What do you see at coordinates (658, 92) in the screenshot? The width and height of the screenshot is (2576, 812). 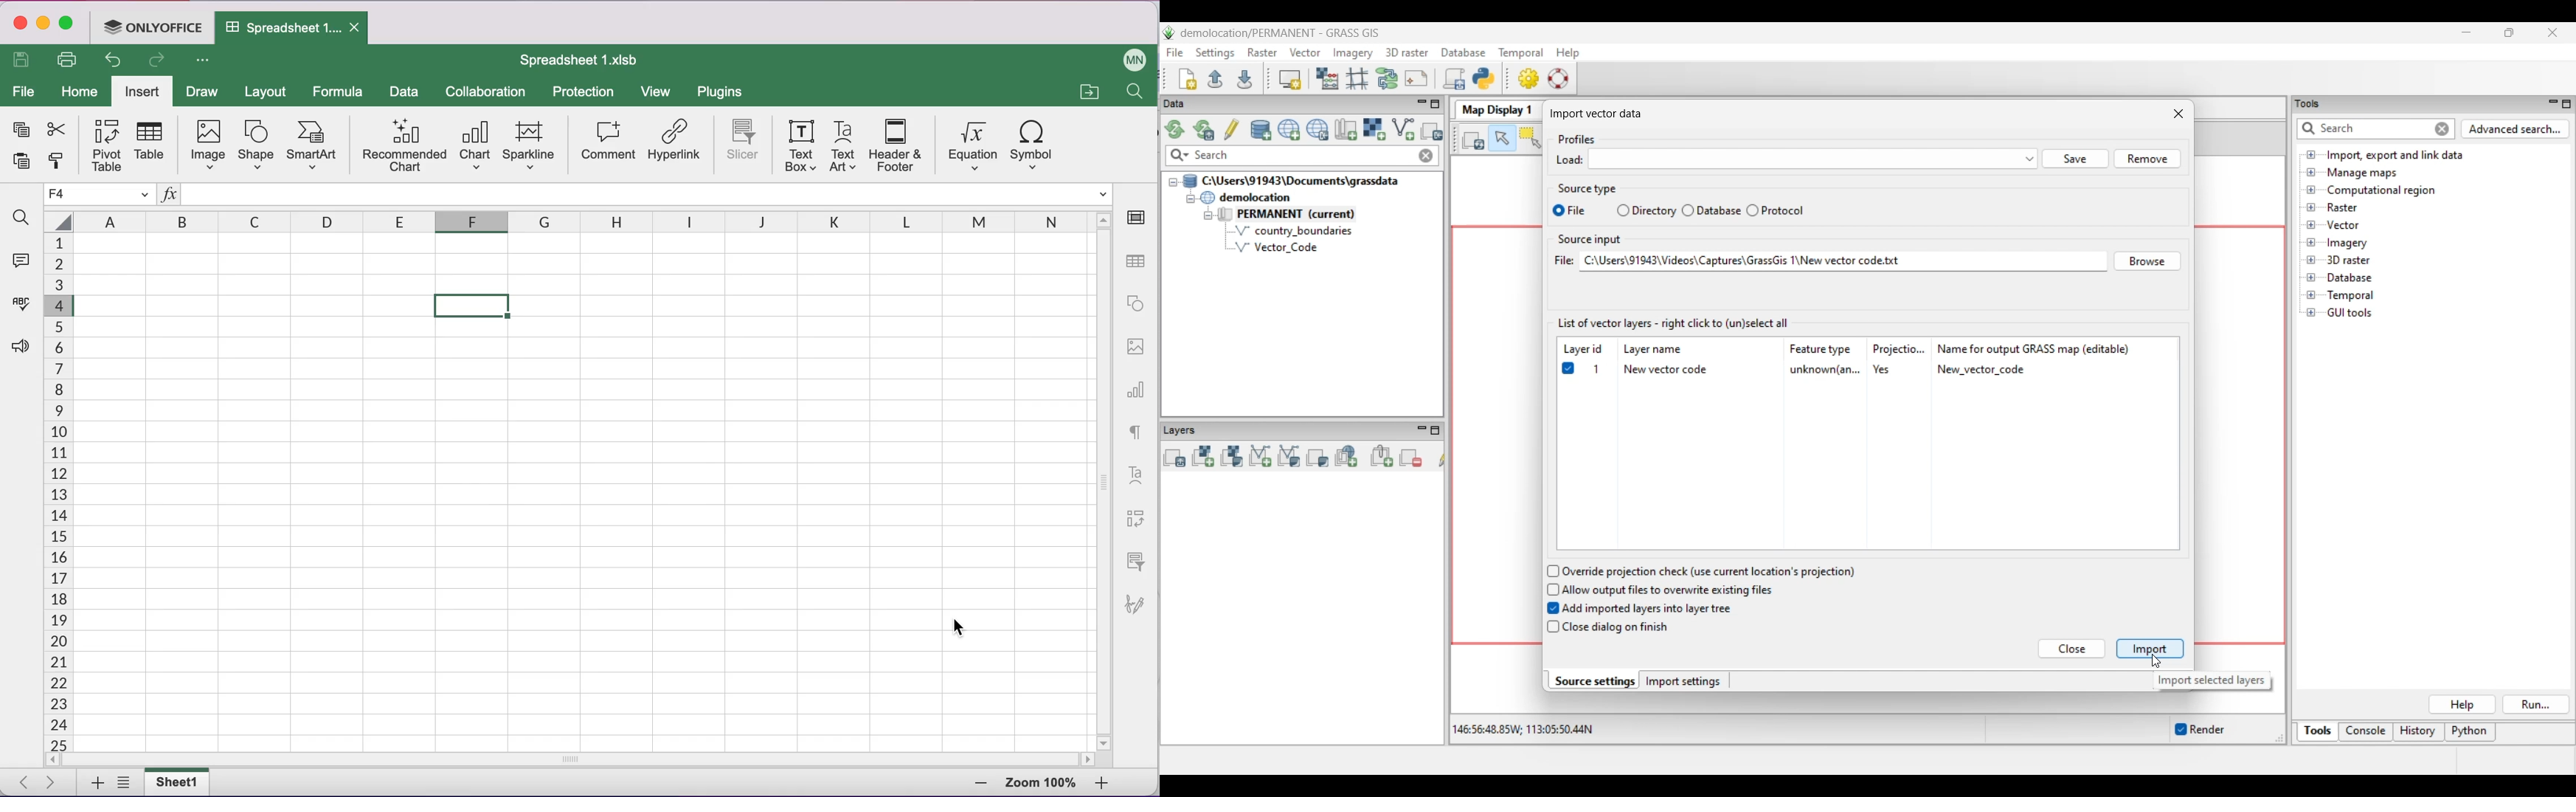 I see `view` at bounding box center [658, 92].